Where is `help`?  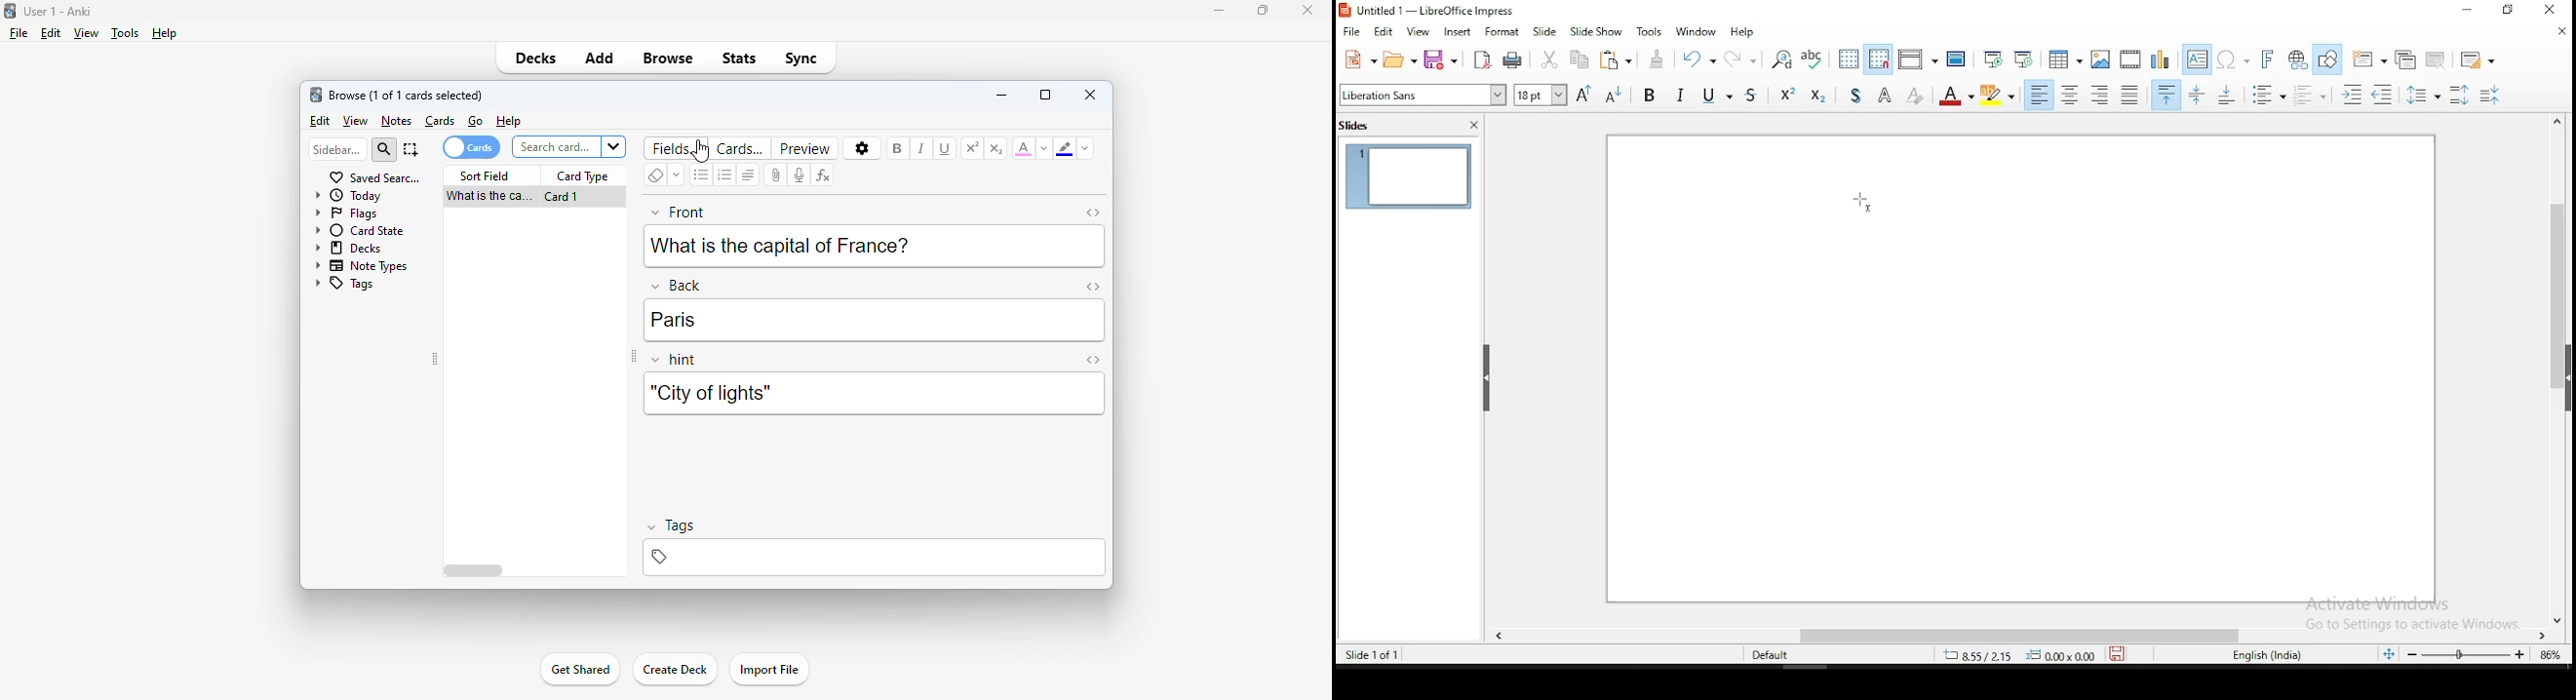 help is located at coordinates (163, 33).